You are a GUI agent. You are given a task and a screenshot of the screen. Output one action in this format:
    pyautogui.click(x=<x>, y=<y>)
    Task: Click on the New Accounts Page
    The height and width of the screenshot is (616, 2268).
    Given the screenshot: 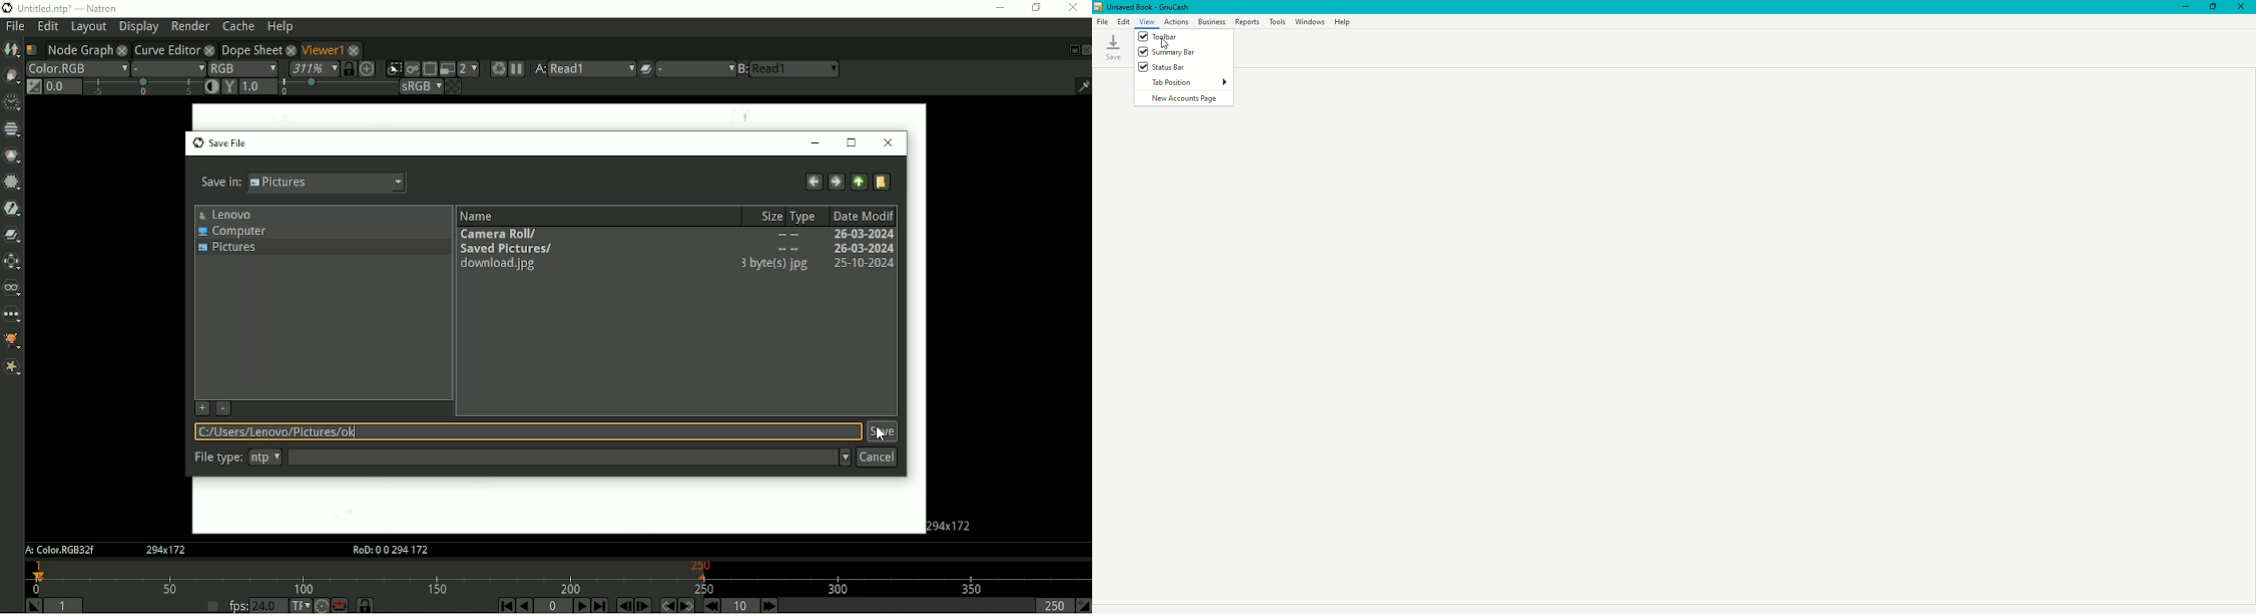 What is the action you would take?
    pyautogui.click(x=1185, y=99)
    